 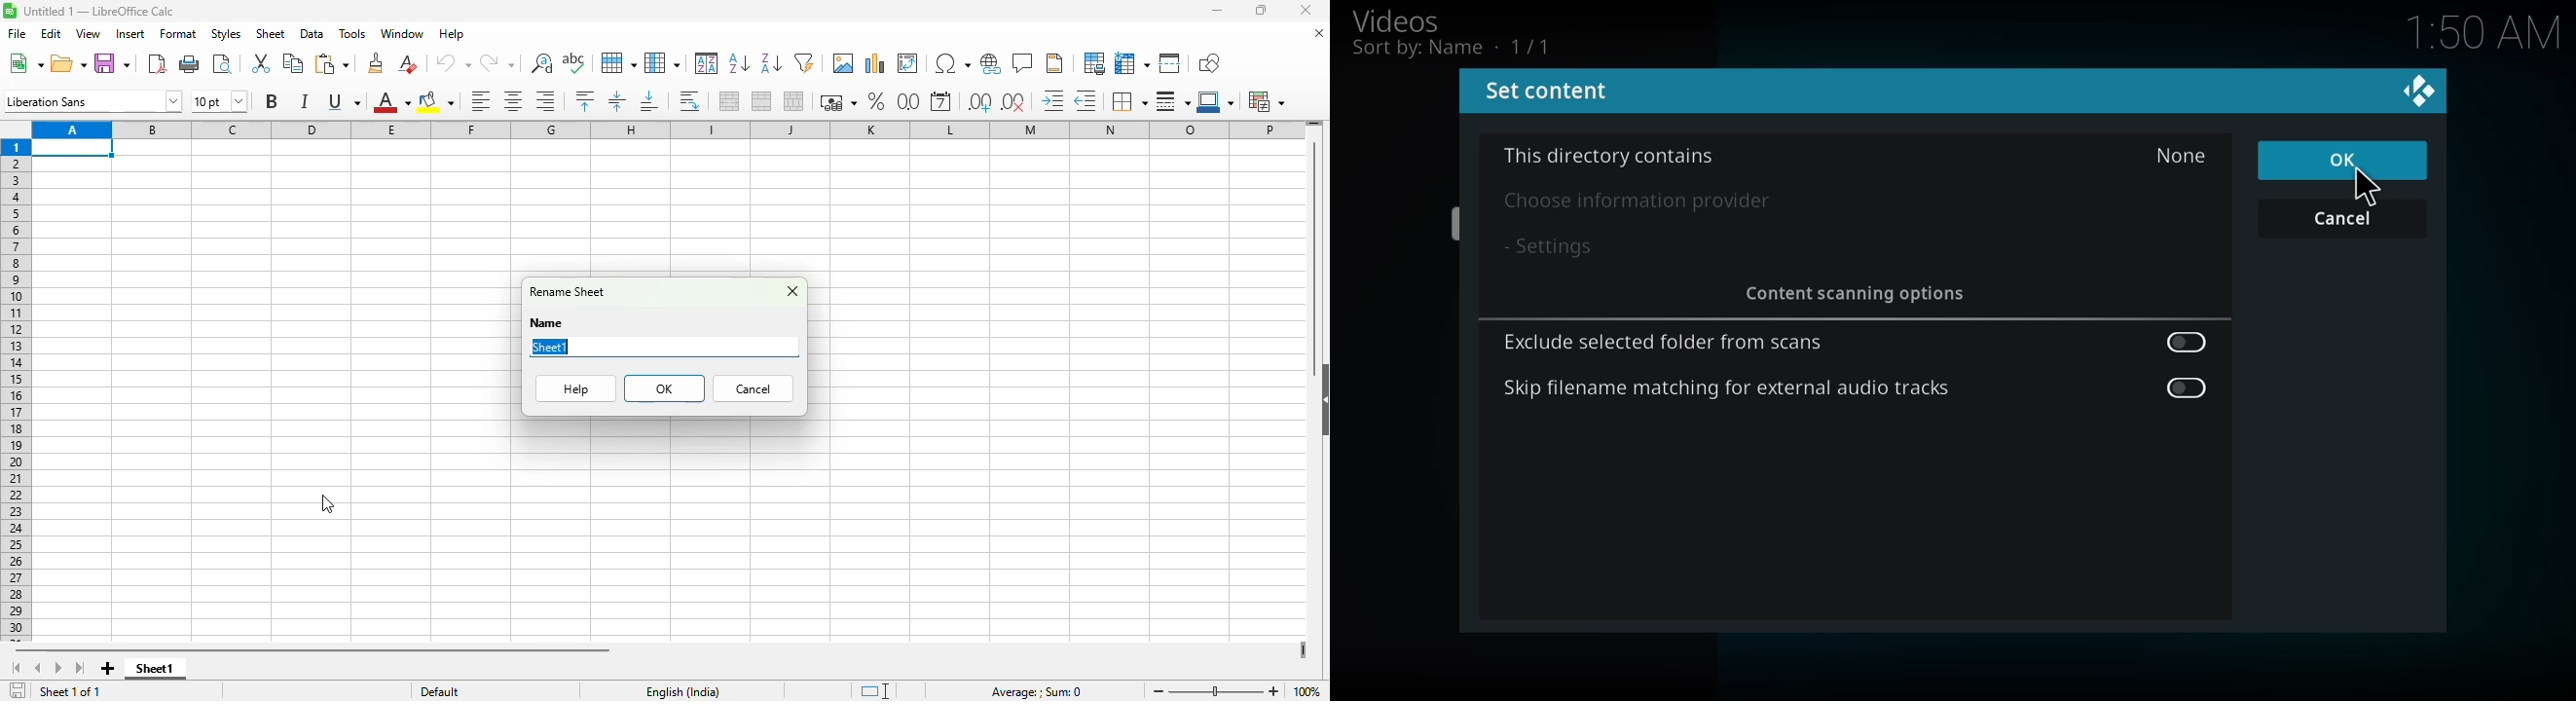 I want to click on default, so click(x=440, y=691).